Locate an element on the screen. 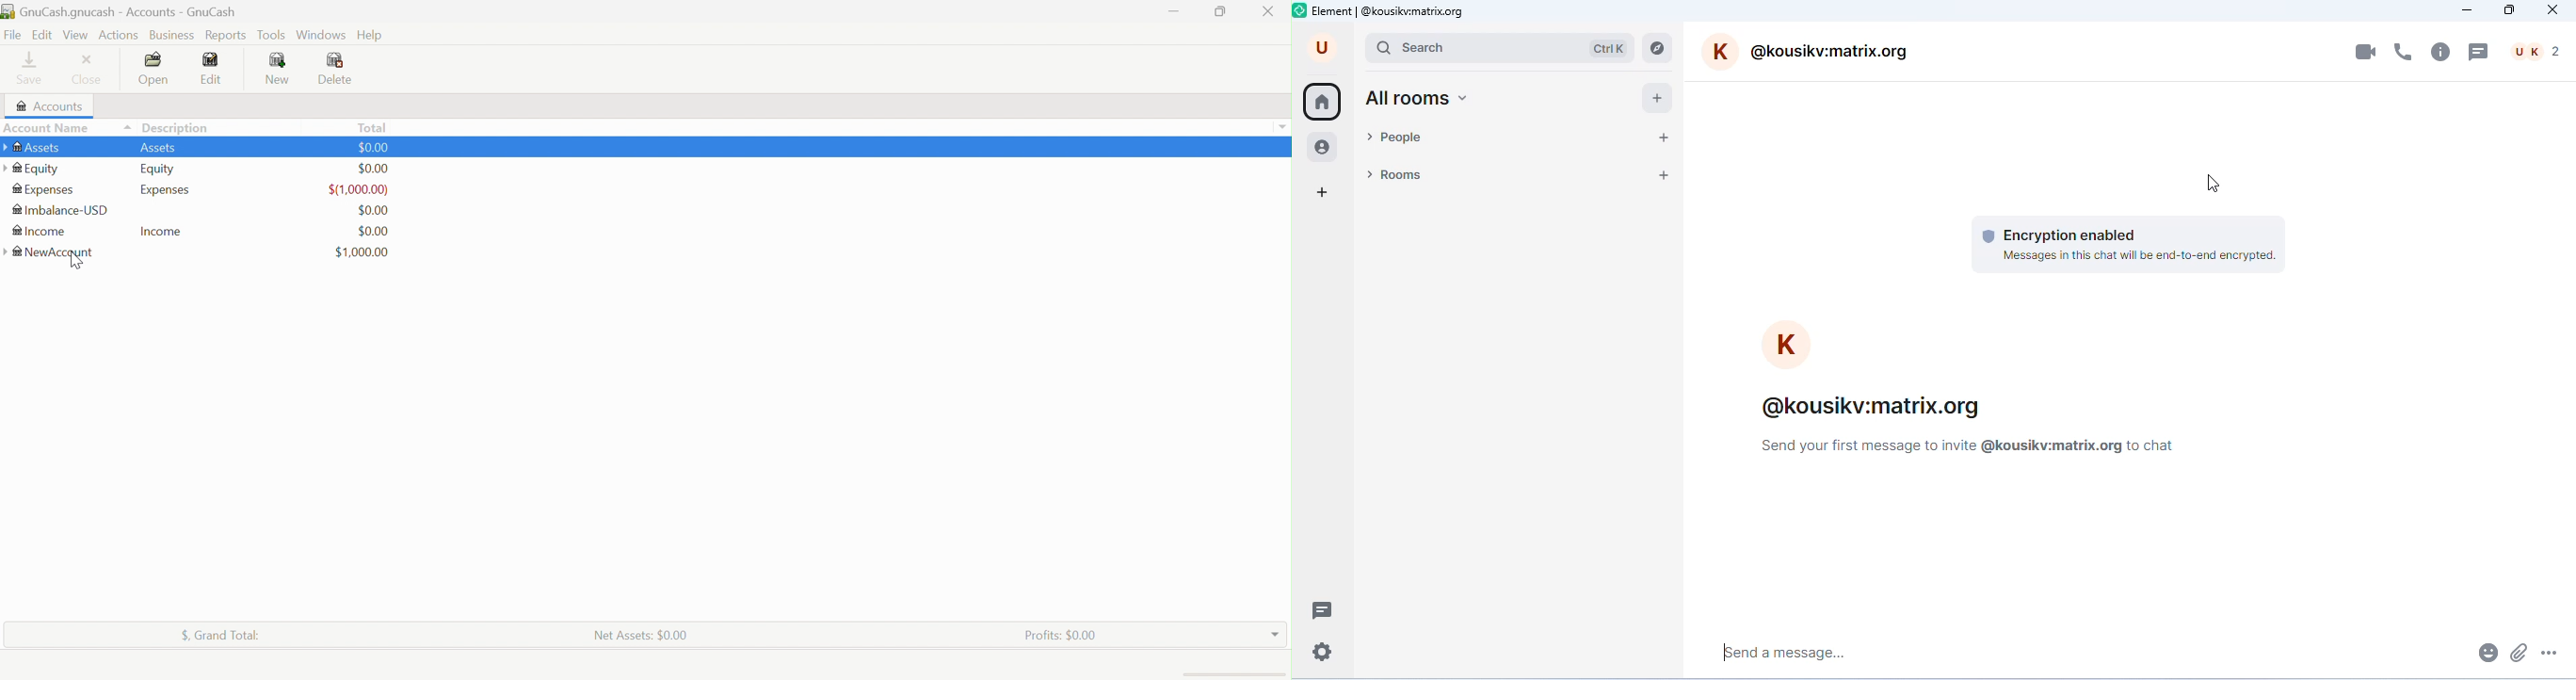  @kousikv:matrix.org is located at coordinates (1876, 409).